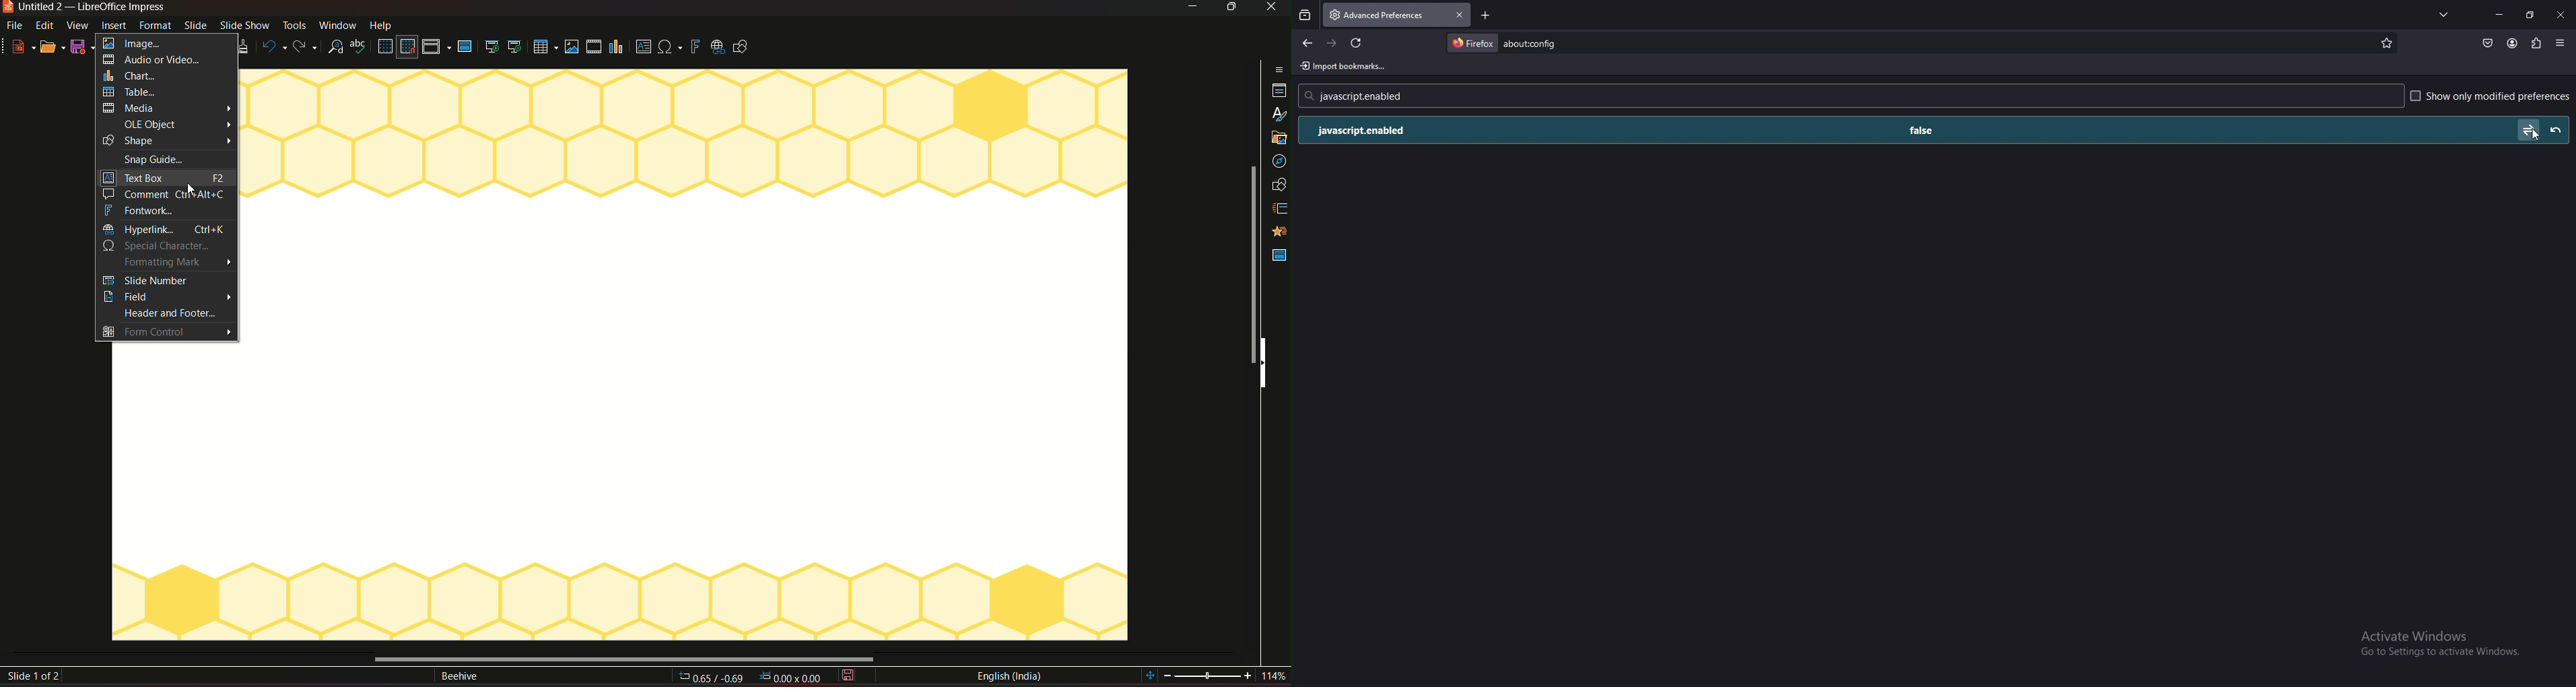 The width and height of the screenshot is (2576, 700). Describe the element at coordinates (1009, 676) in the screenshot. I see `language` at that location.